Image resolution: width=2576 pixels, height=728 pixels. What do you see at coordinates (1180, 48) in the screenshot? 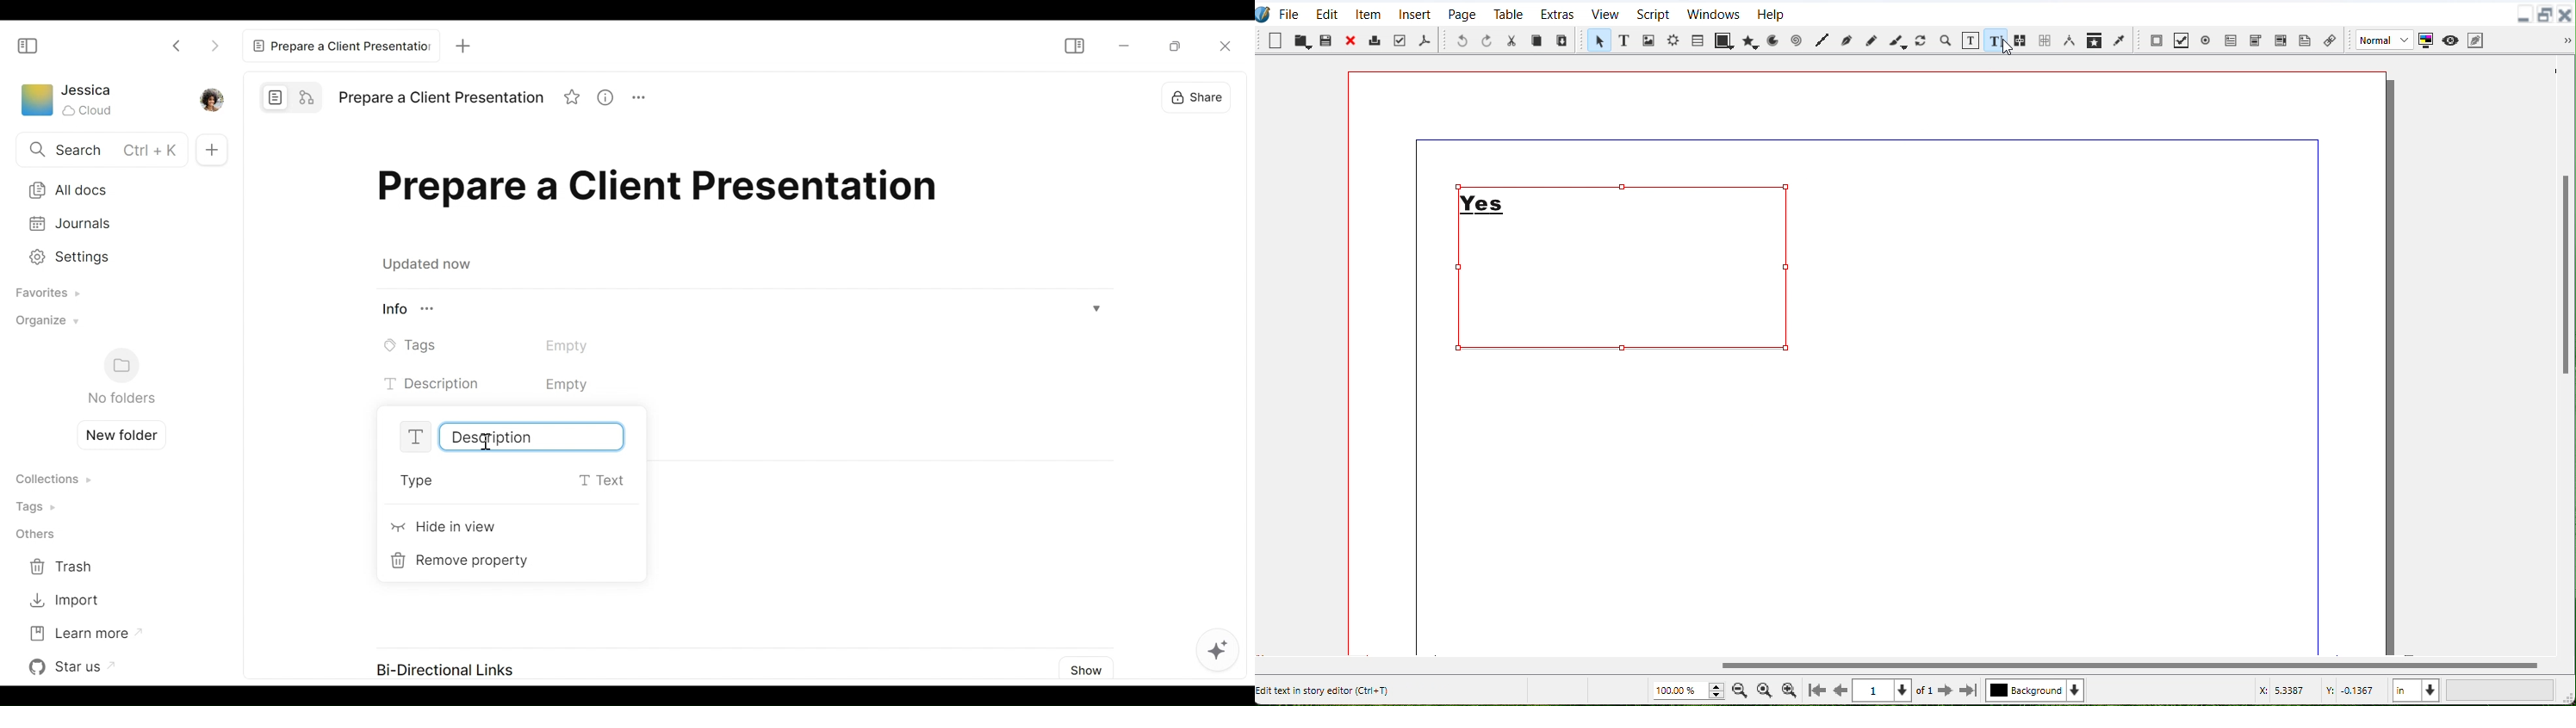
I see `Minimize` at bounding box center [1180, 48].